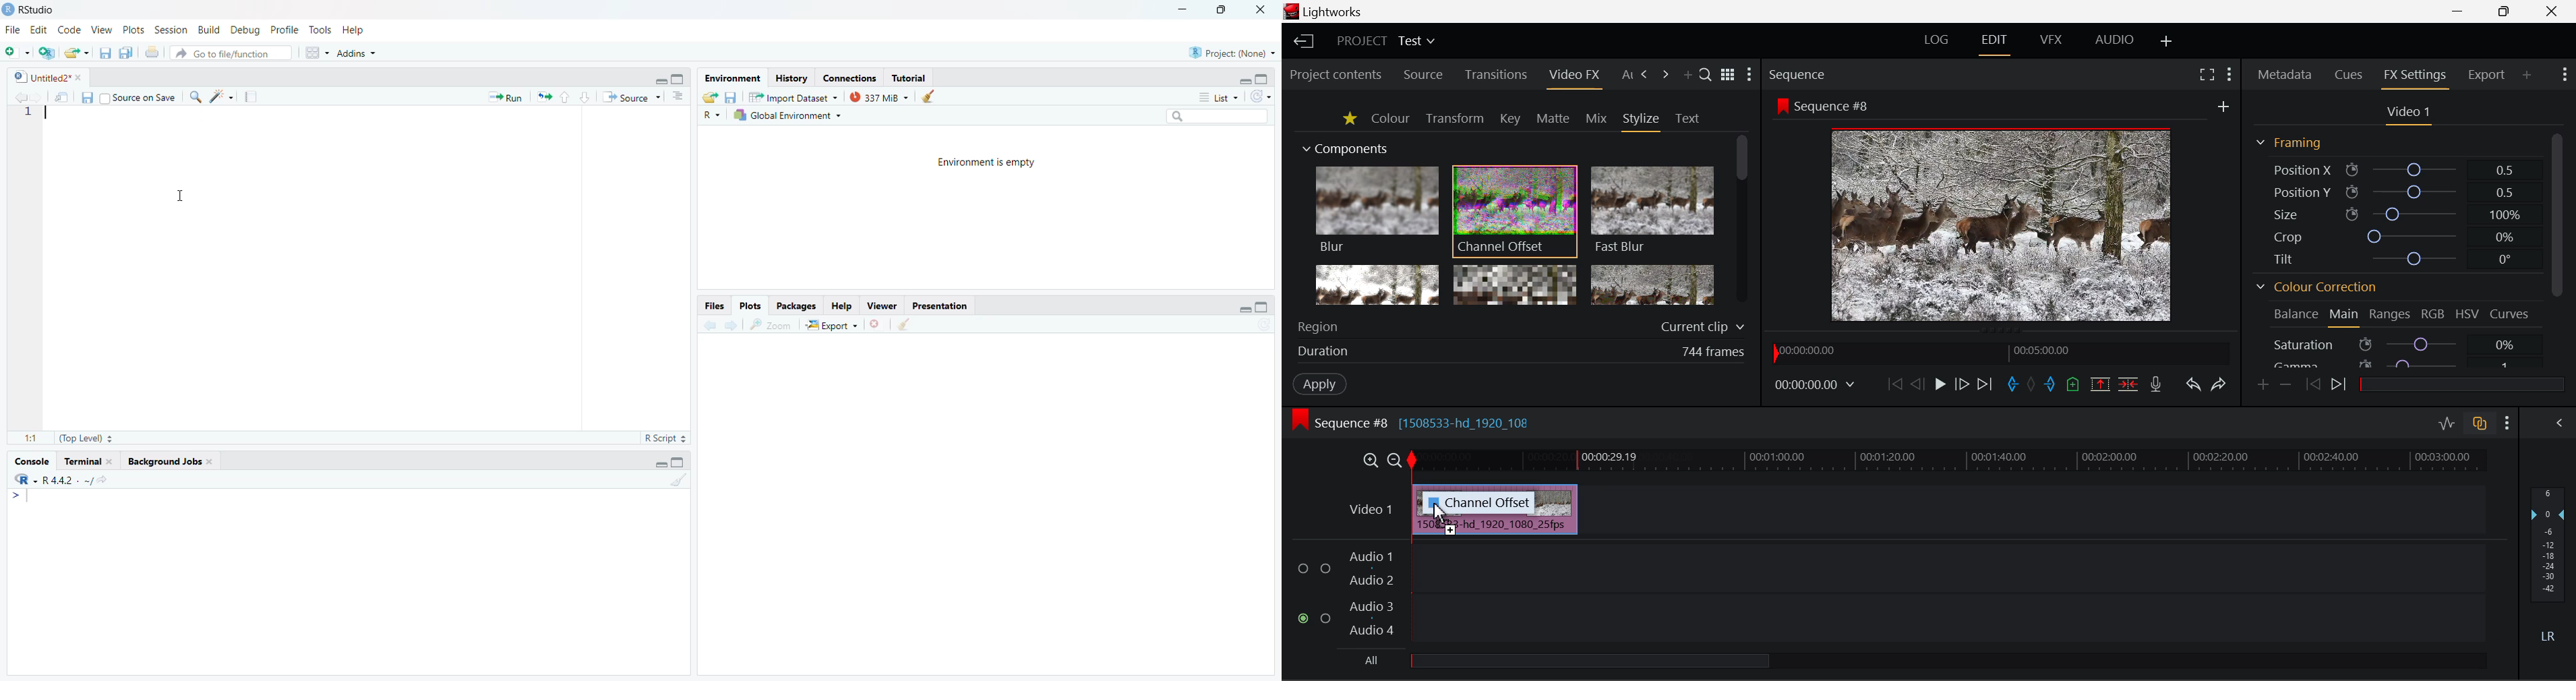  I want to click on Toggle Audio Levels Editing, so click(2448, 424).